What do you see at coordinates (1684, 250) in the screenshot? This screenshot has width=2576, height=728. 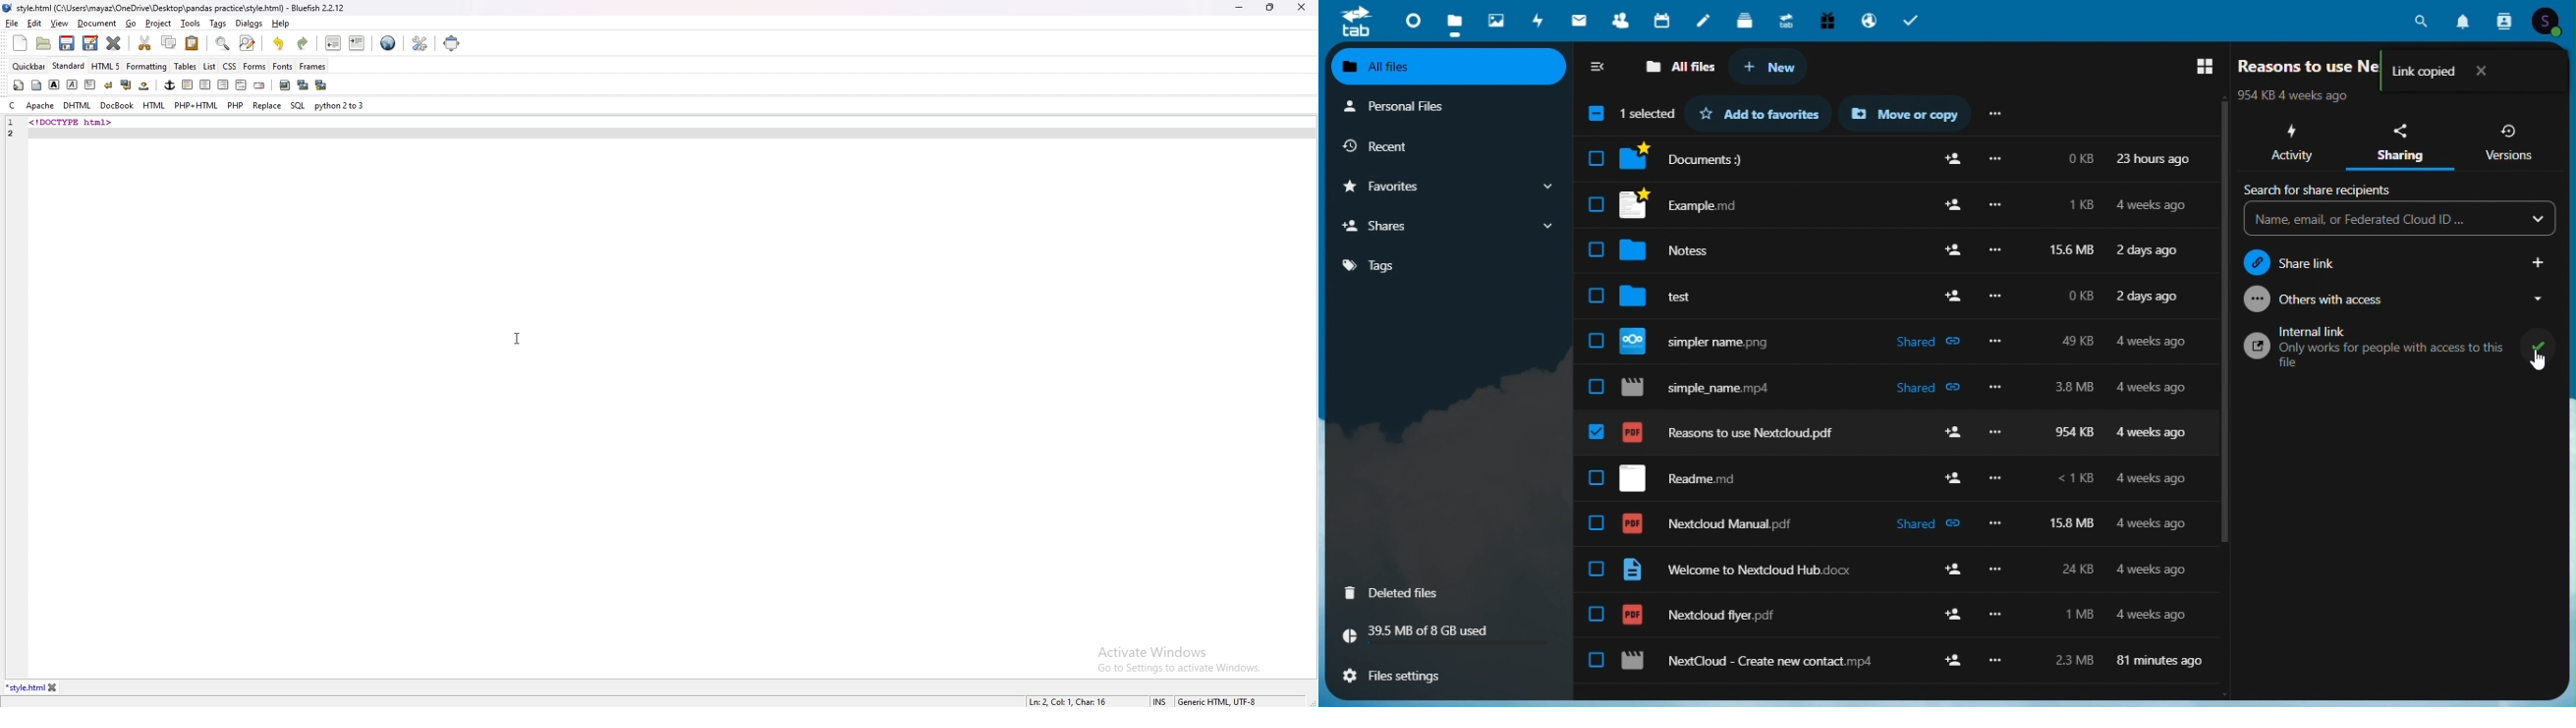 I see `notes` at bounding box center [1684, 250].